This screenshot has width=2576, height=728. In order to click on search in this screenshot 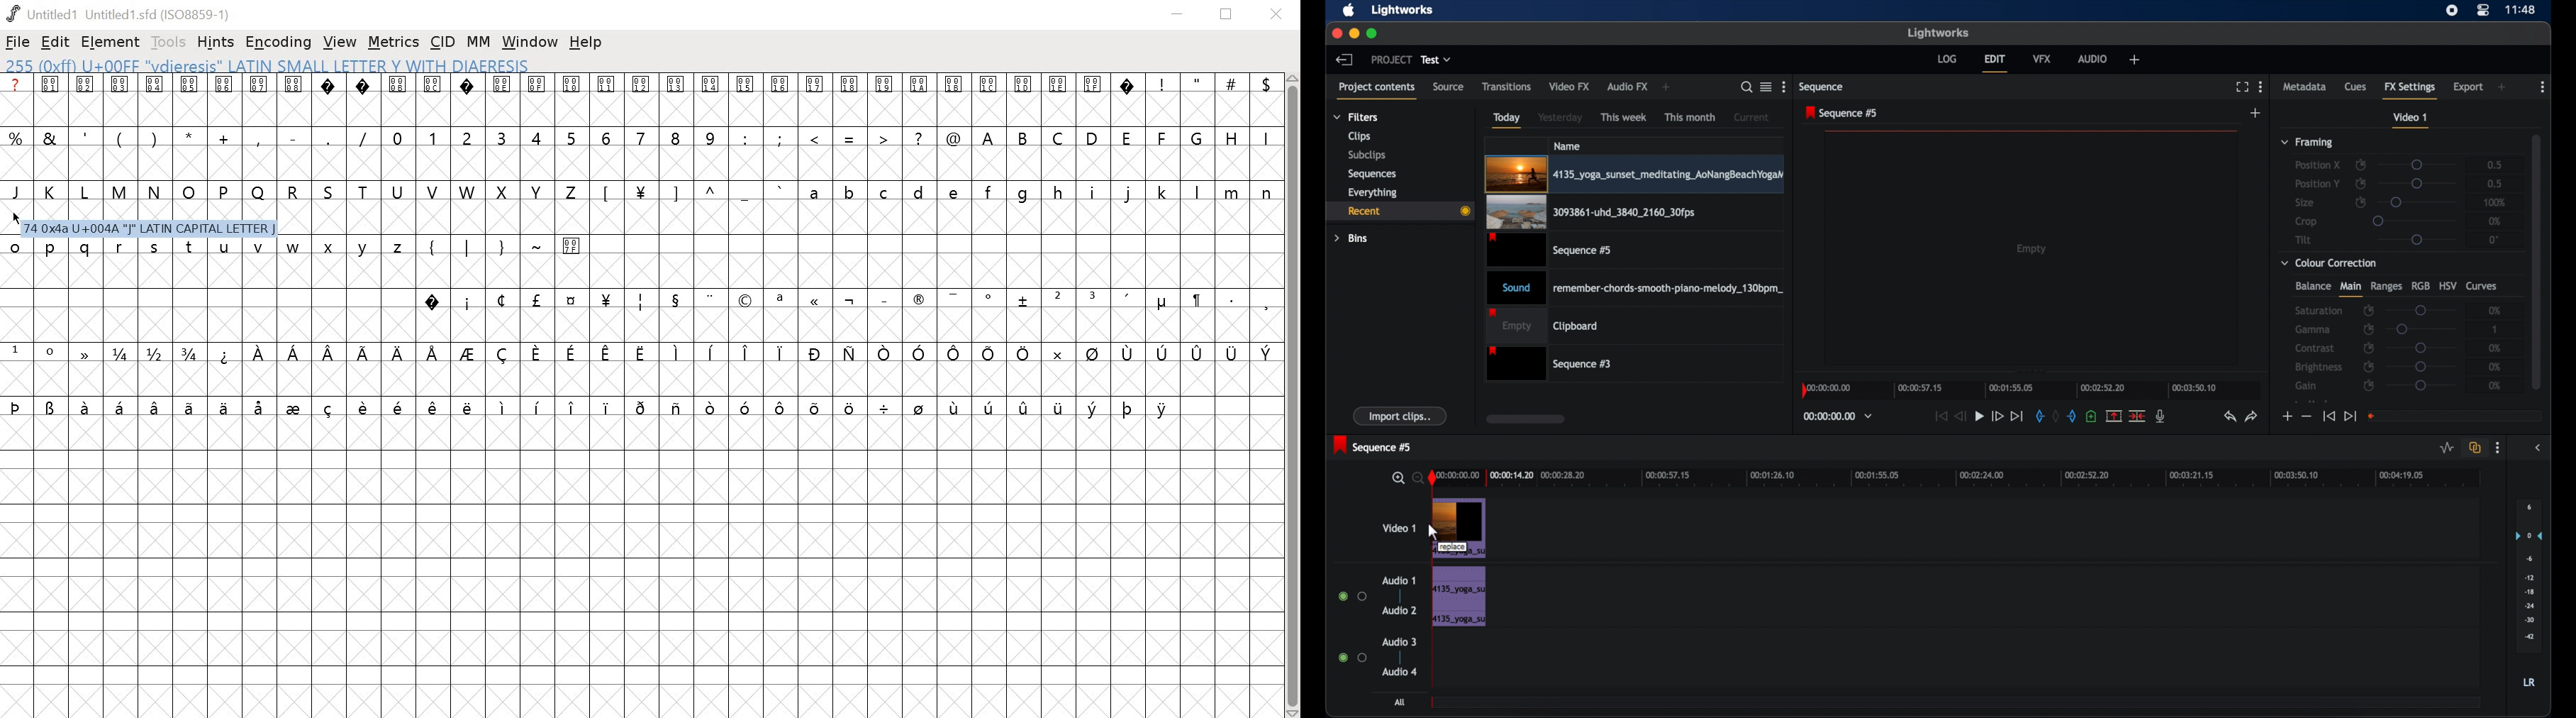, I will do `click(1747, 87)`.